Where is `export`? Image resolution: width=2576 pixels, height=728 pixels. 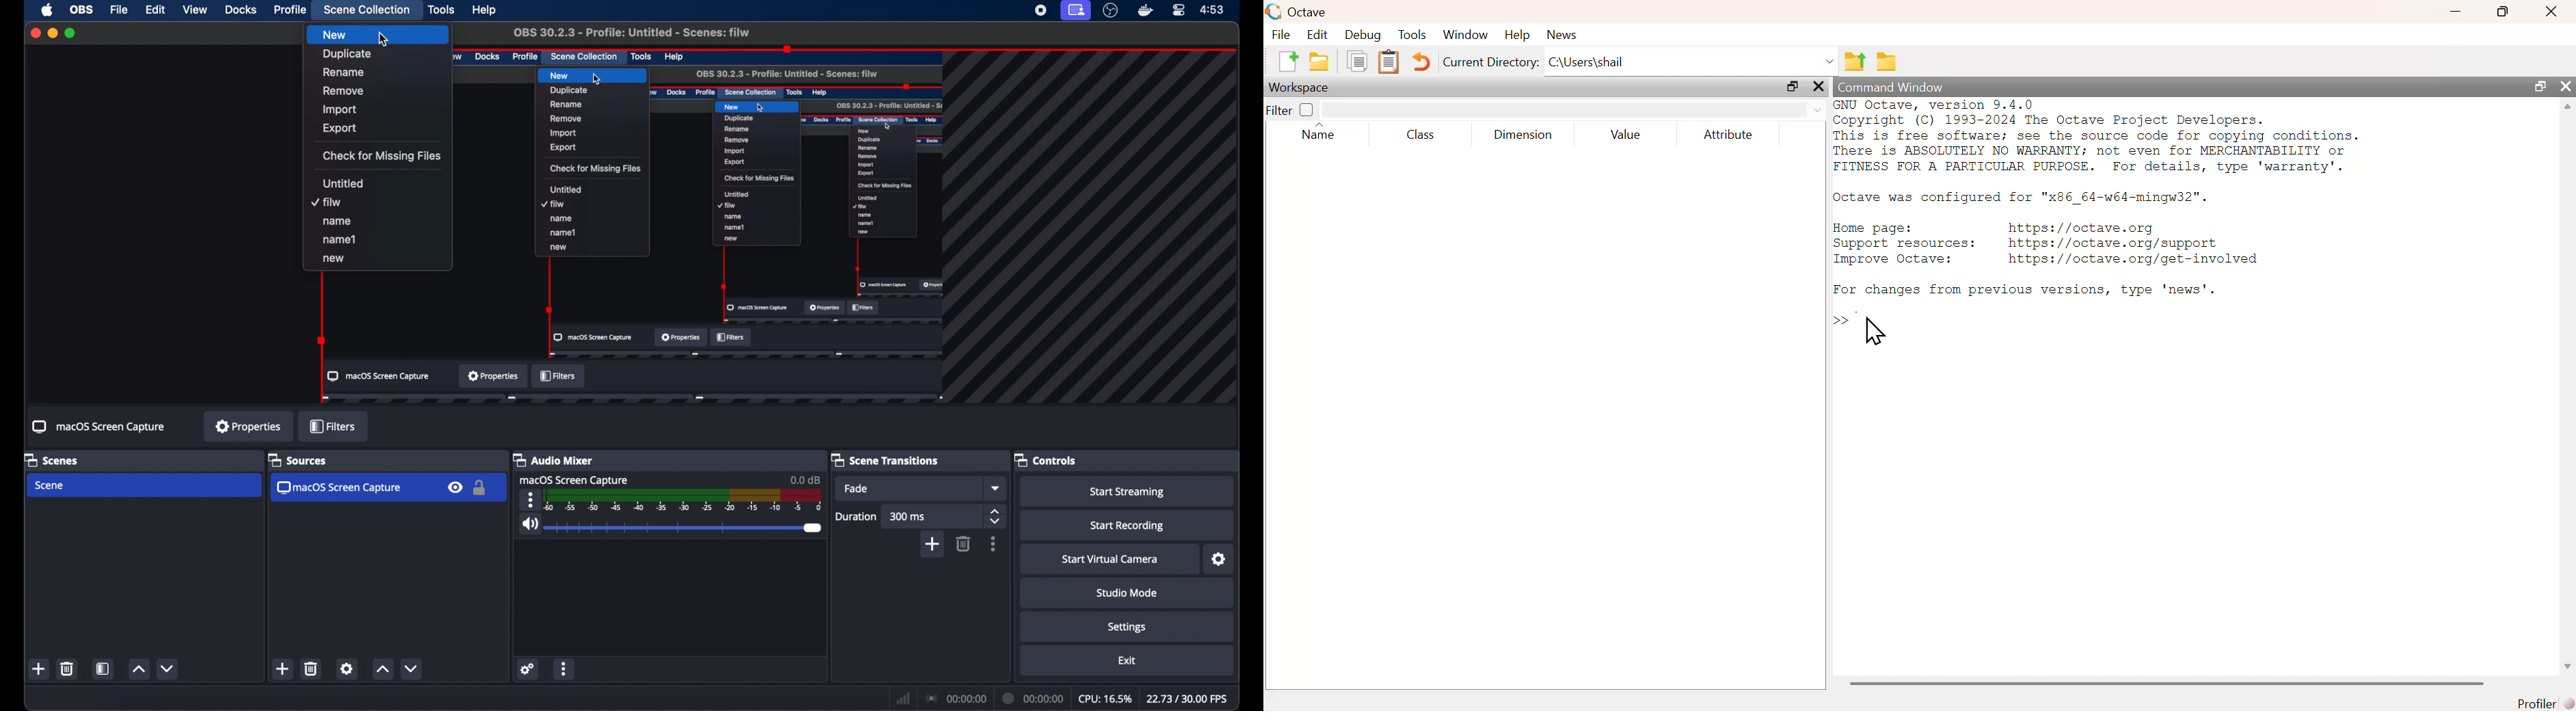 export is located at coordinates (340, 128).